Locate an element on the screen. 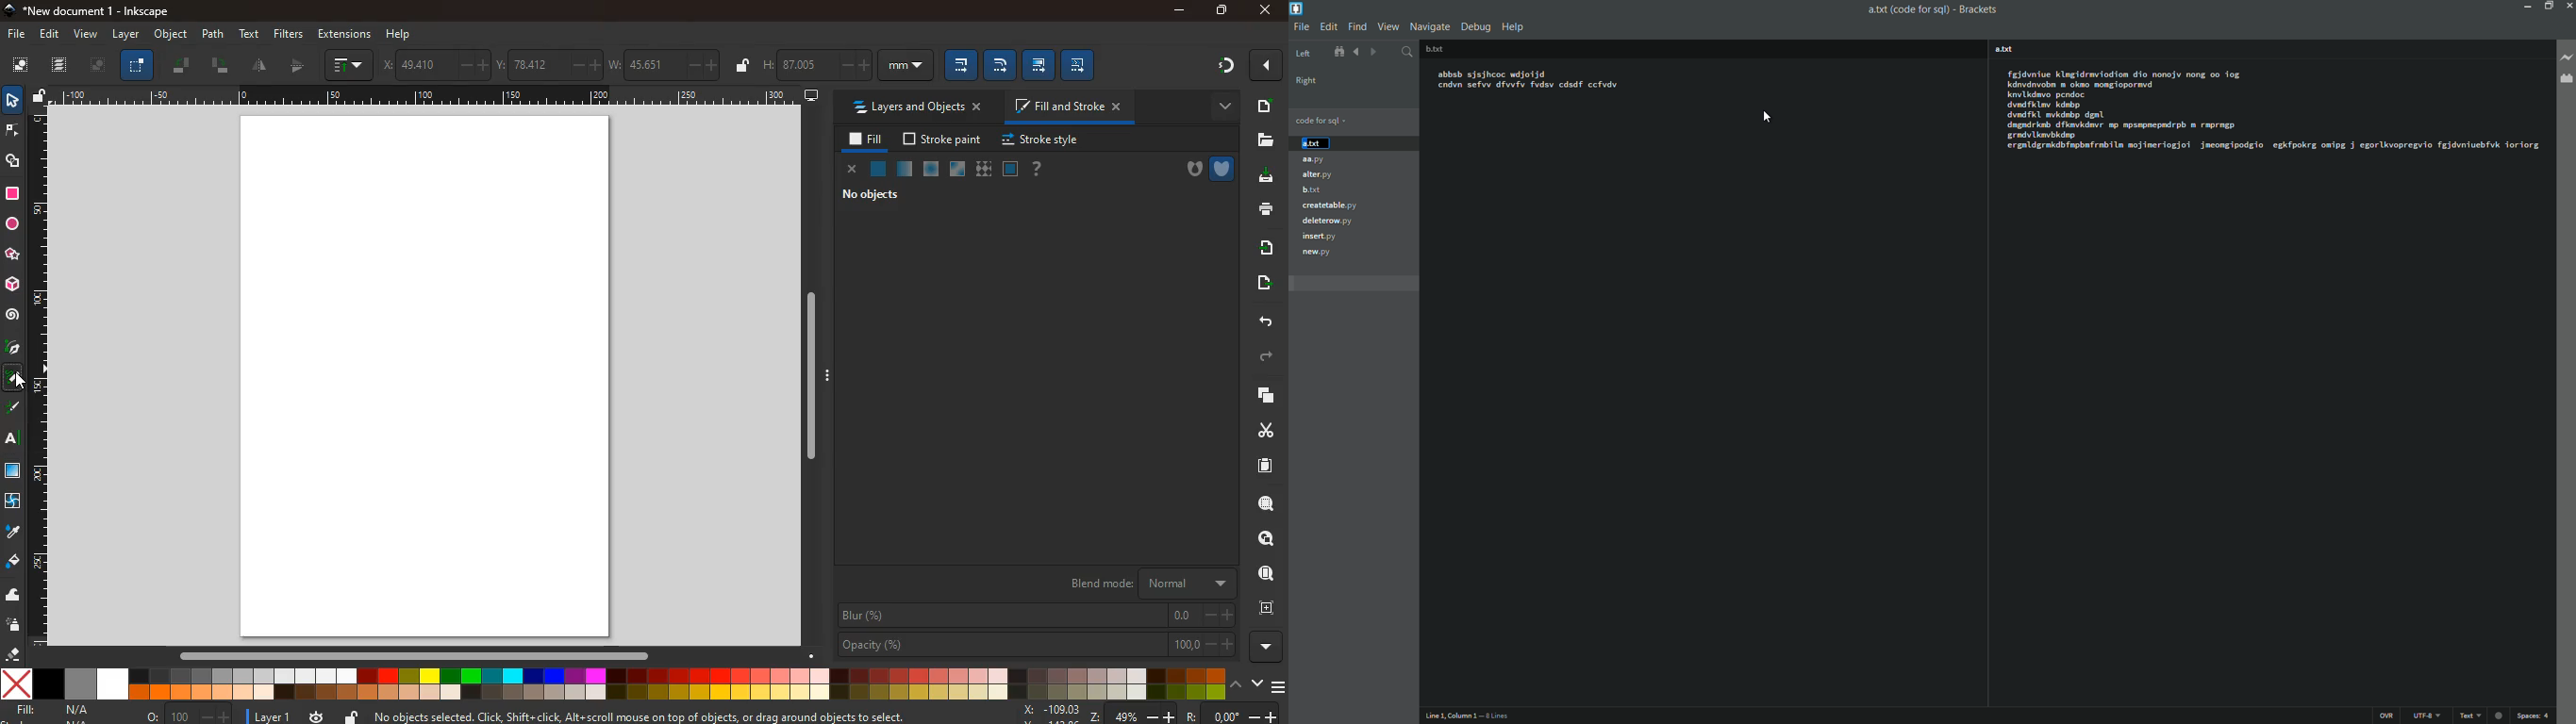 The width and height of the screenshot is (2576, 728). edit menu is located at coordinates (1328, 27).